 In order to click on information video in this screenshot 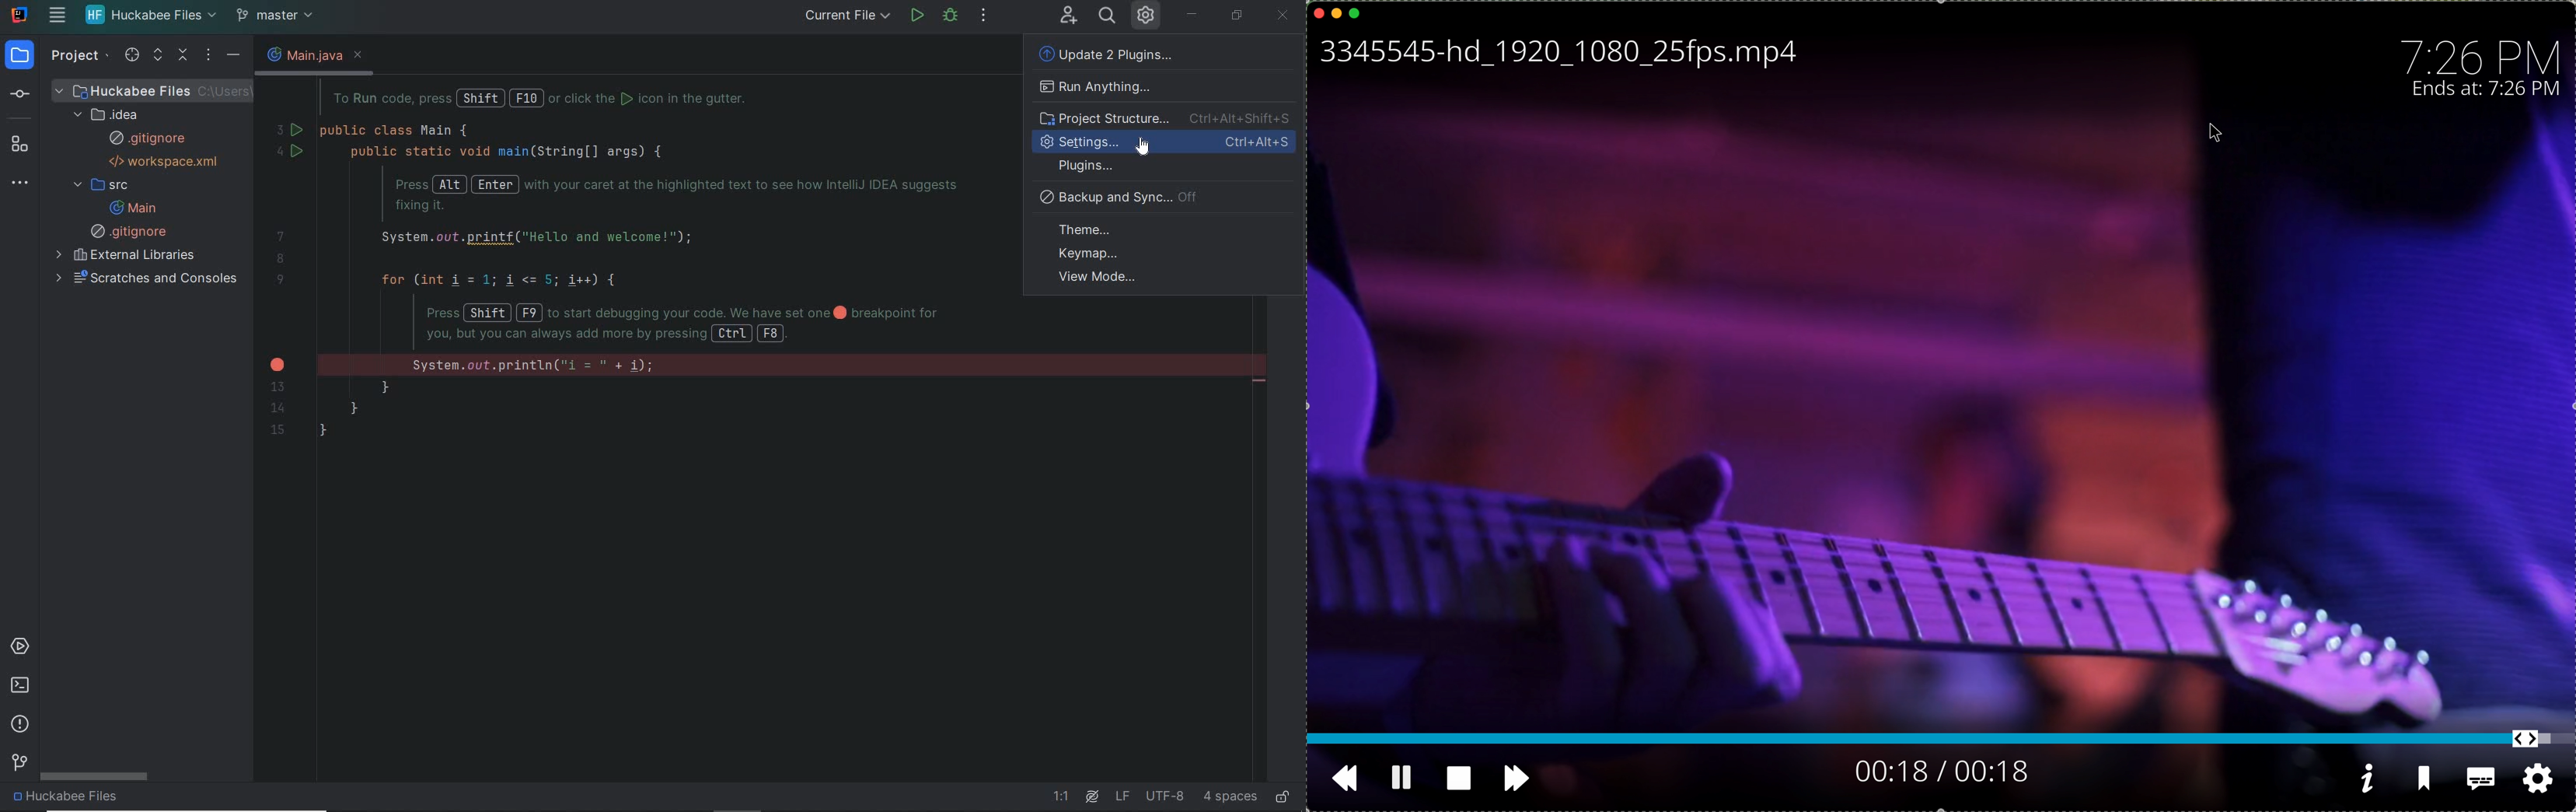, I will do `click(2367, 778)`.